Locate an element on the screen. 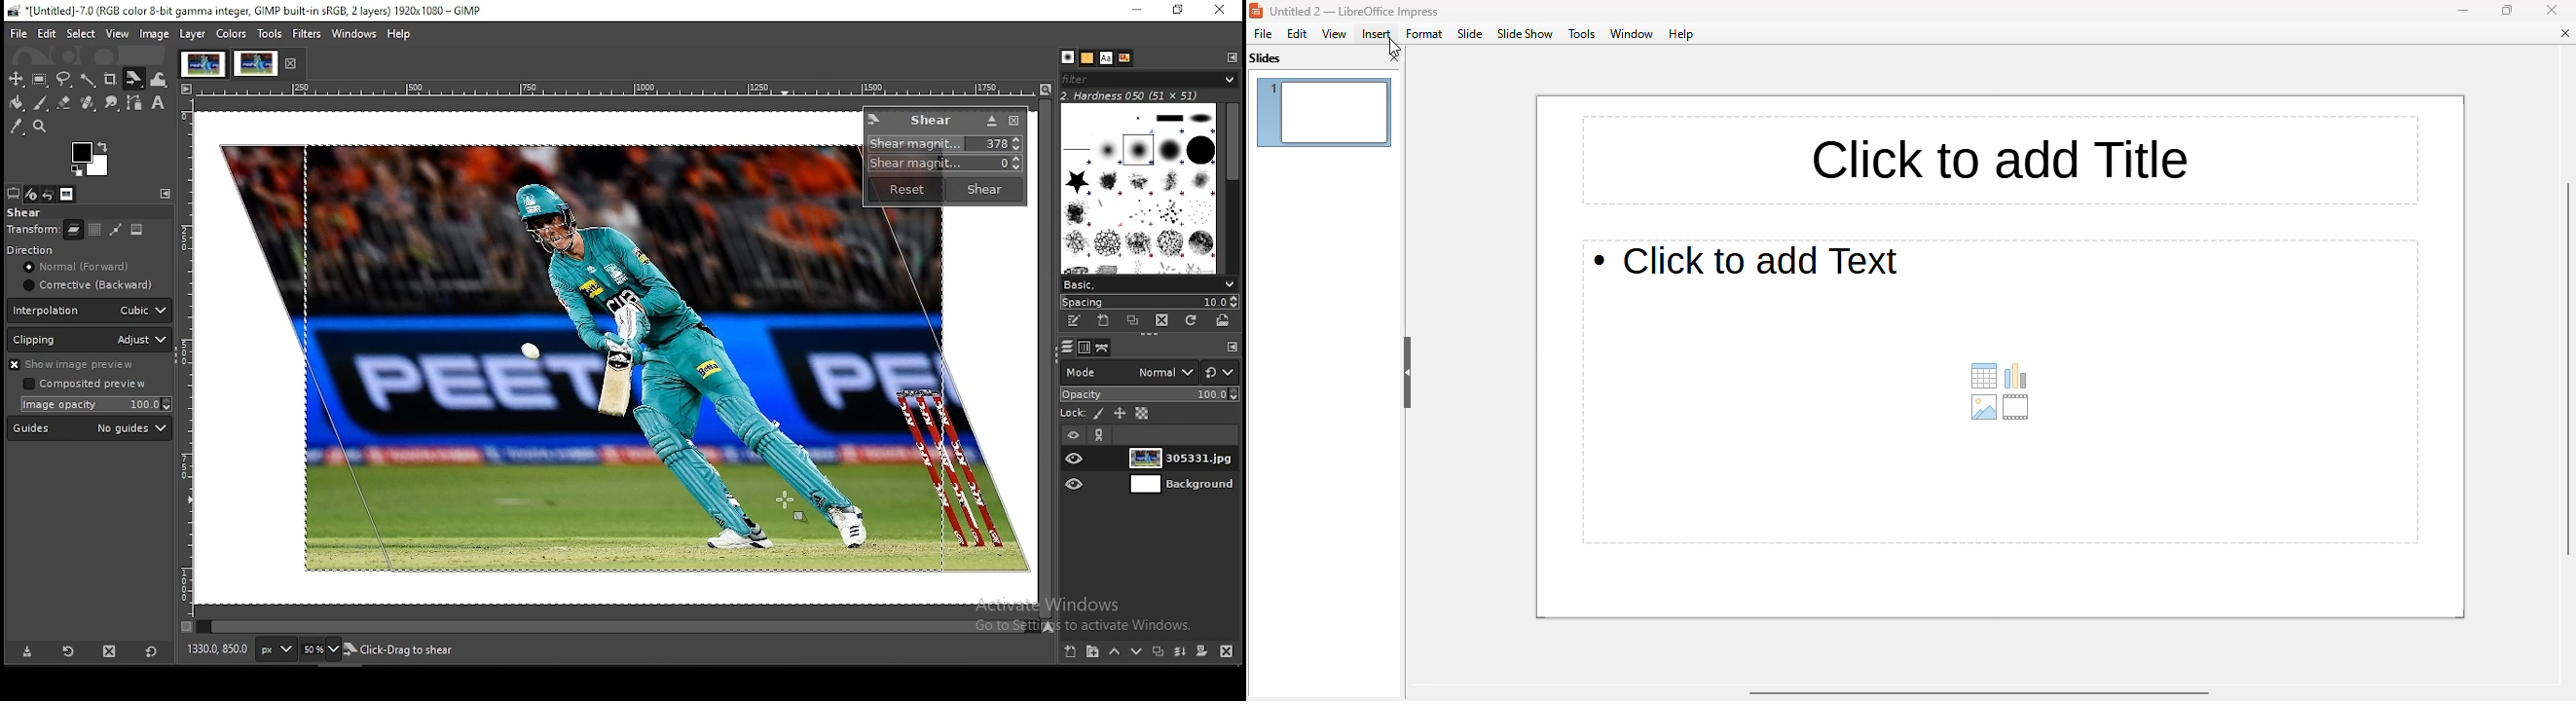  duplicate this brush is located at coordinates (1132, 320).